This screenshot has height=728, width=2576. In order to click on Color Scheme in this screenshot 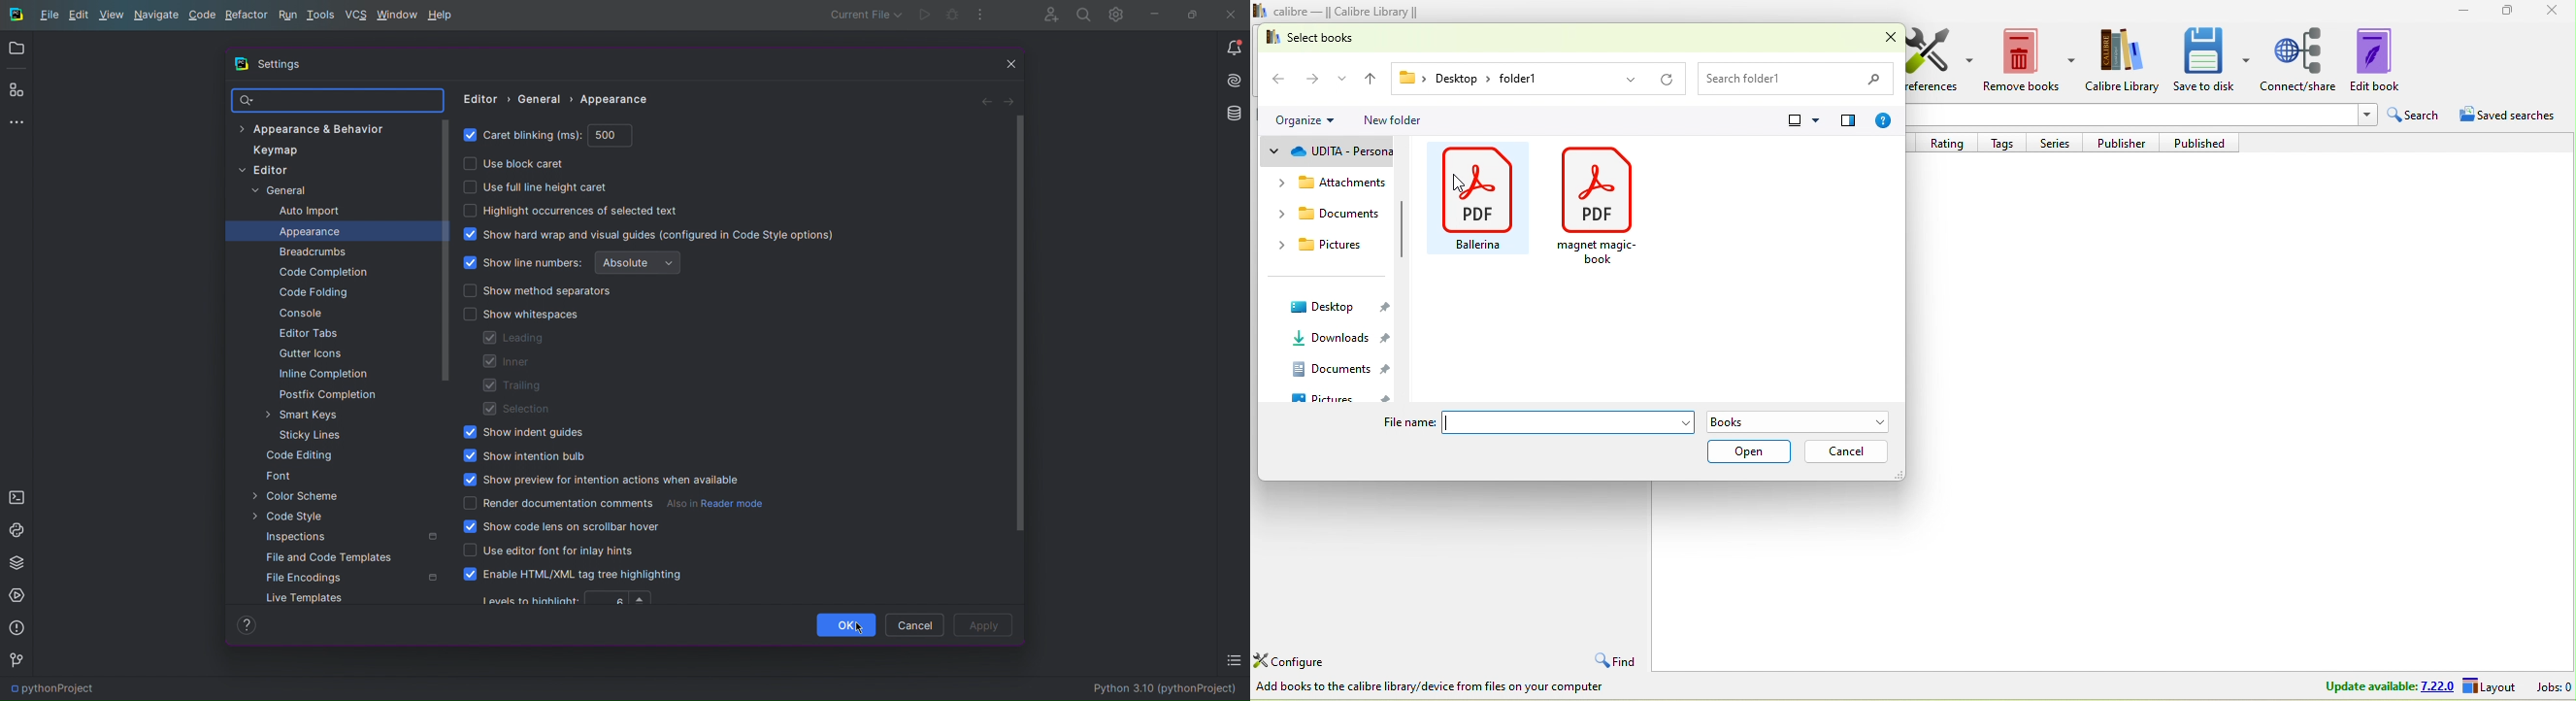, I will do `click(302, 496)`.